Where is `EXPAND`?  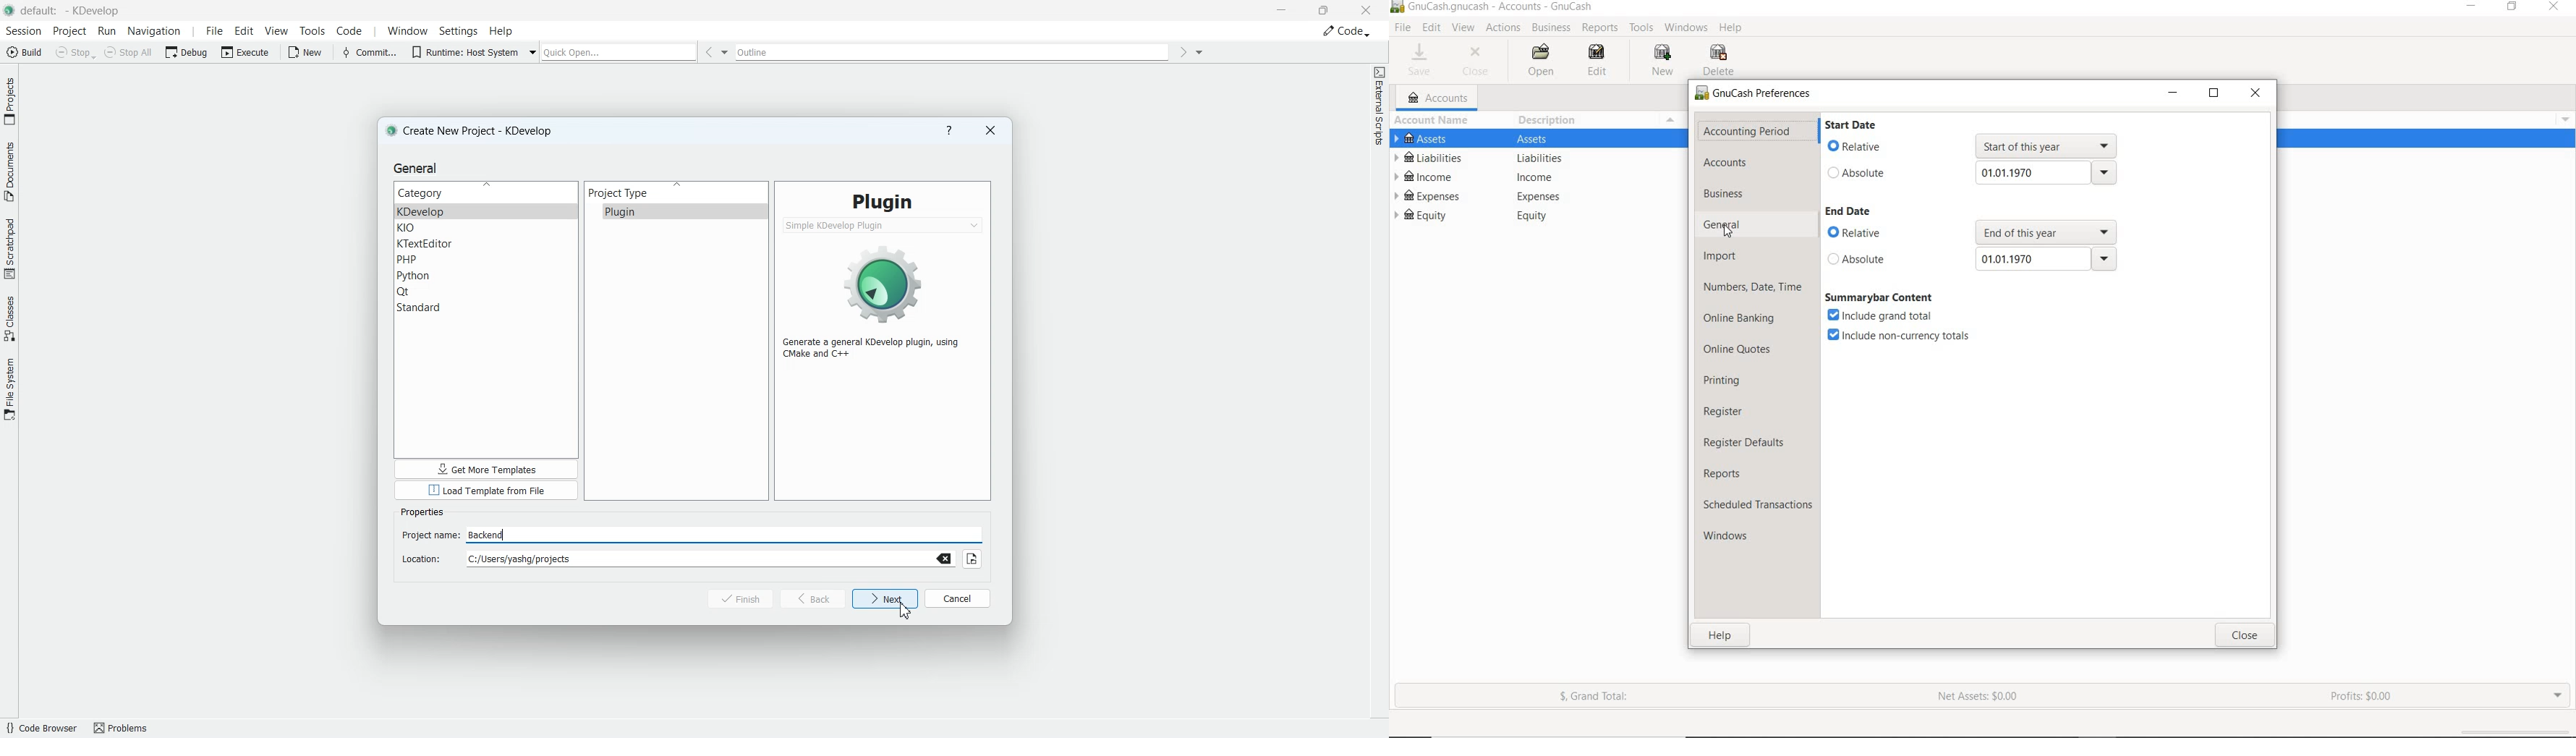 EXPAND is located at coordinates (2559, 697).